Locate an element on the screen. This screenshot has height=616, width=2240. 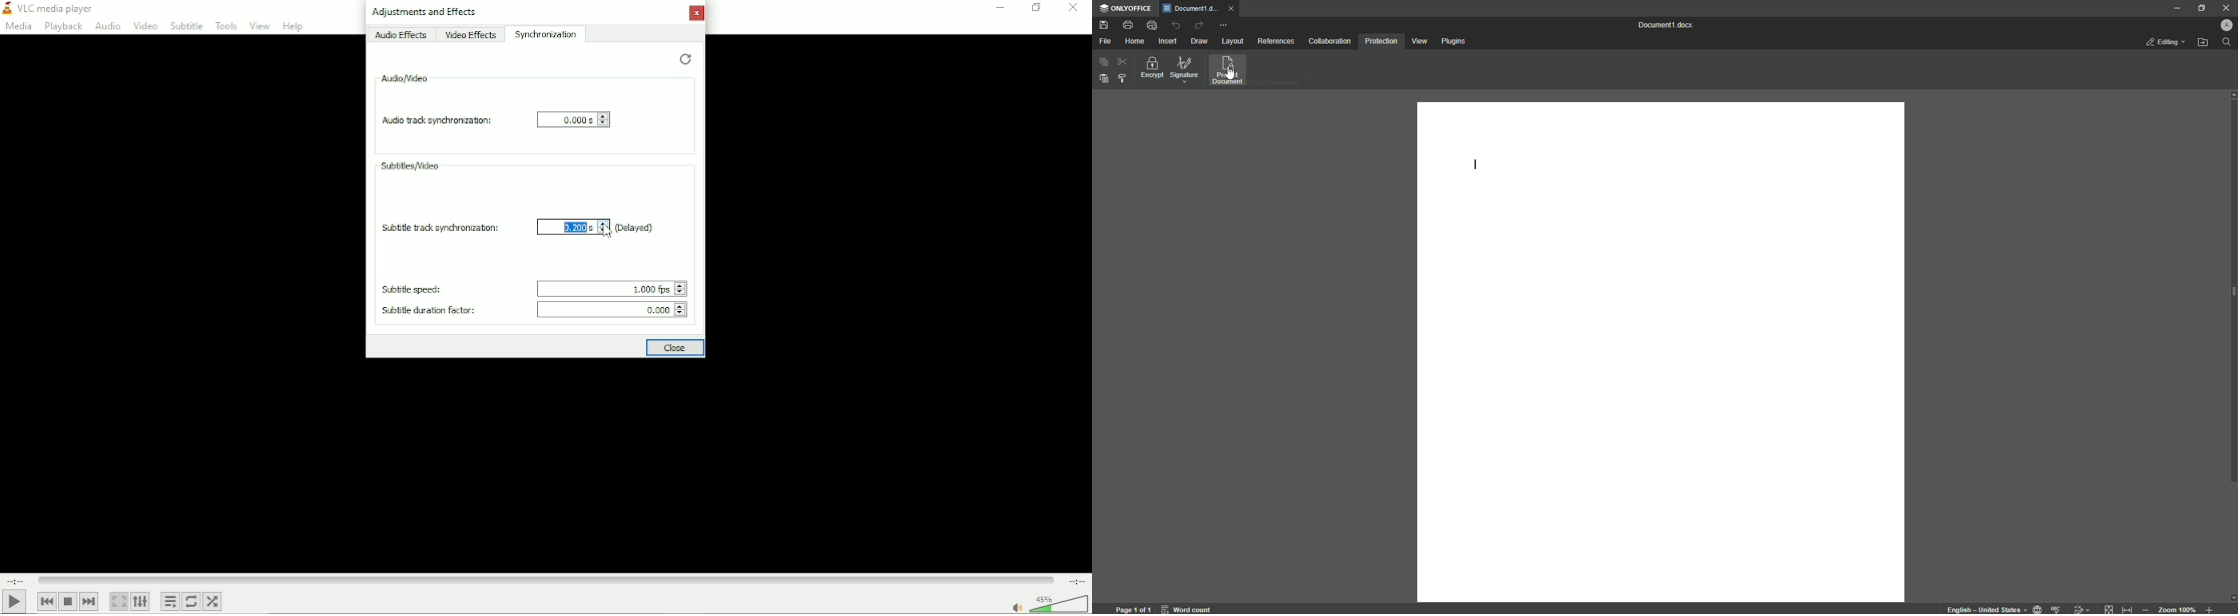
text language is located at coordinates (1986, 609).